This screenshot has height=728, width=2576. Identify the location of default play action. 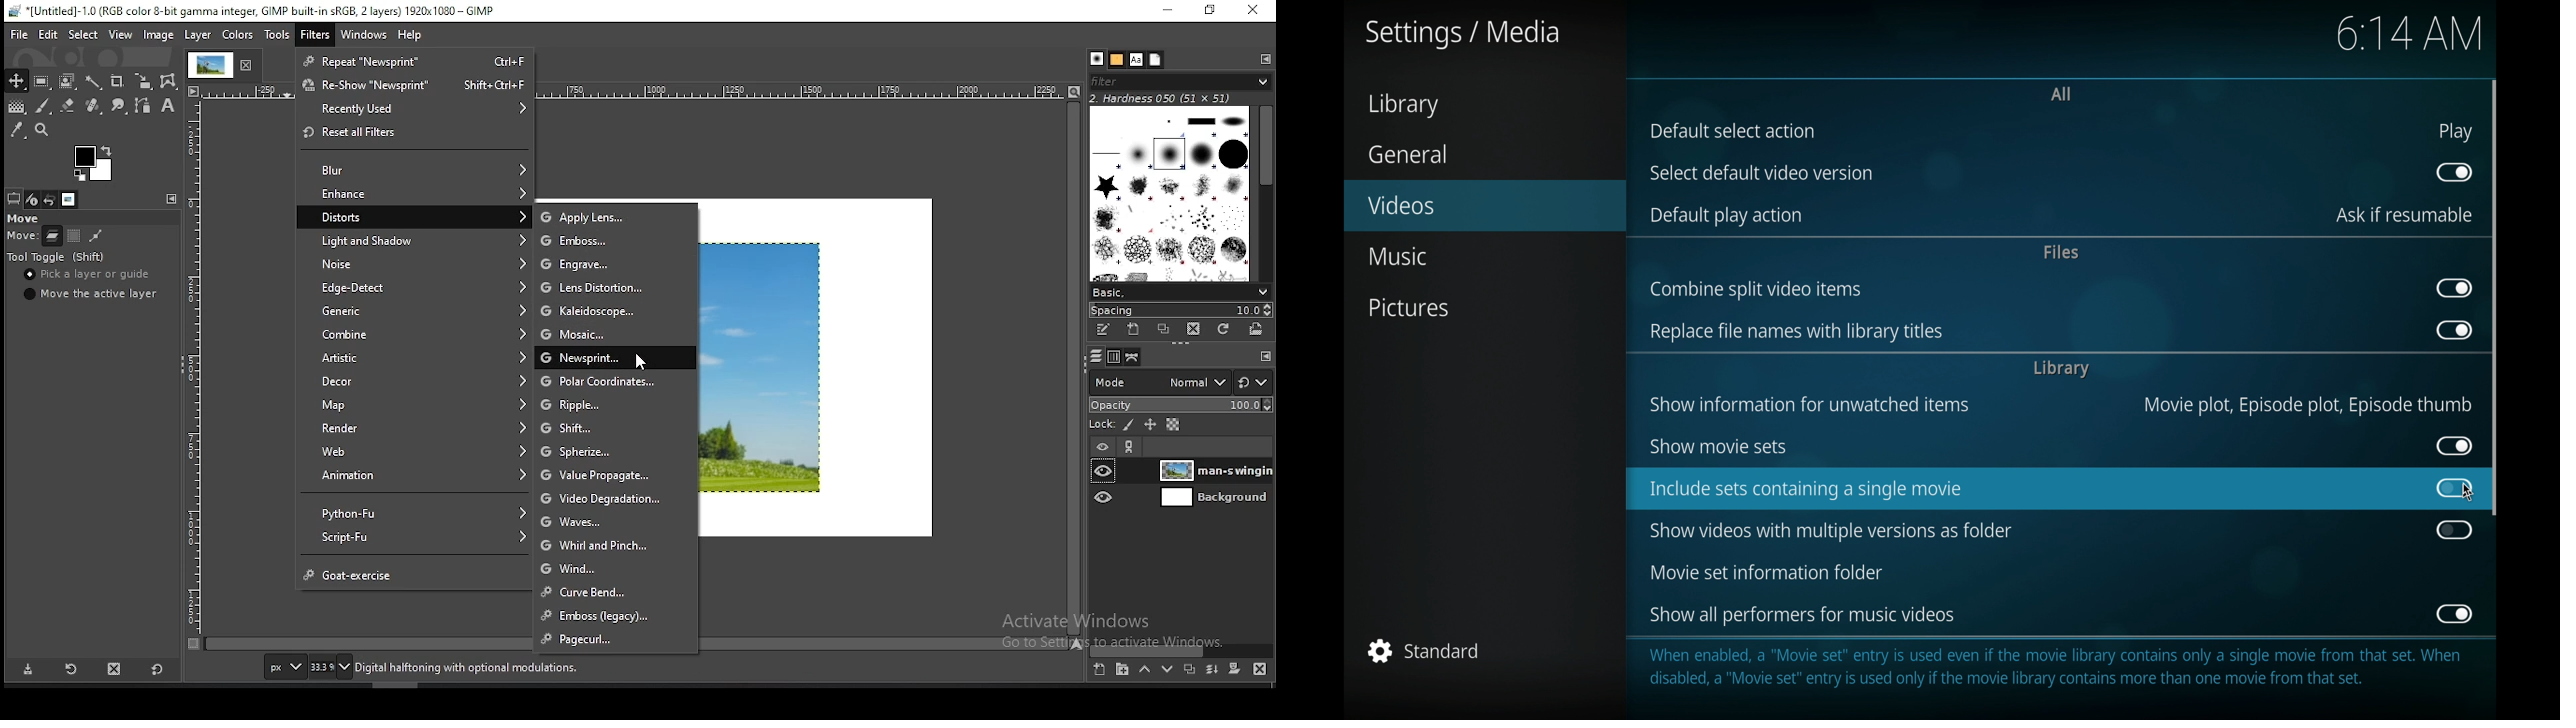
(1727, 215).